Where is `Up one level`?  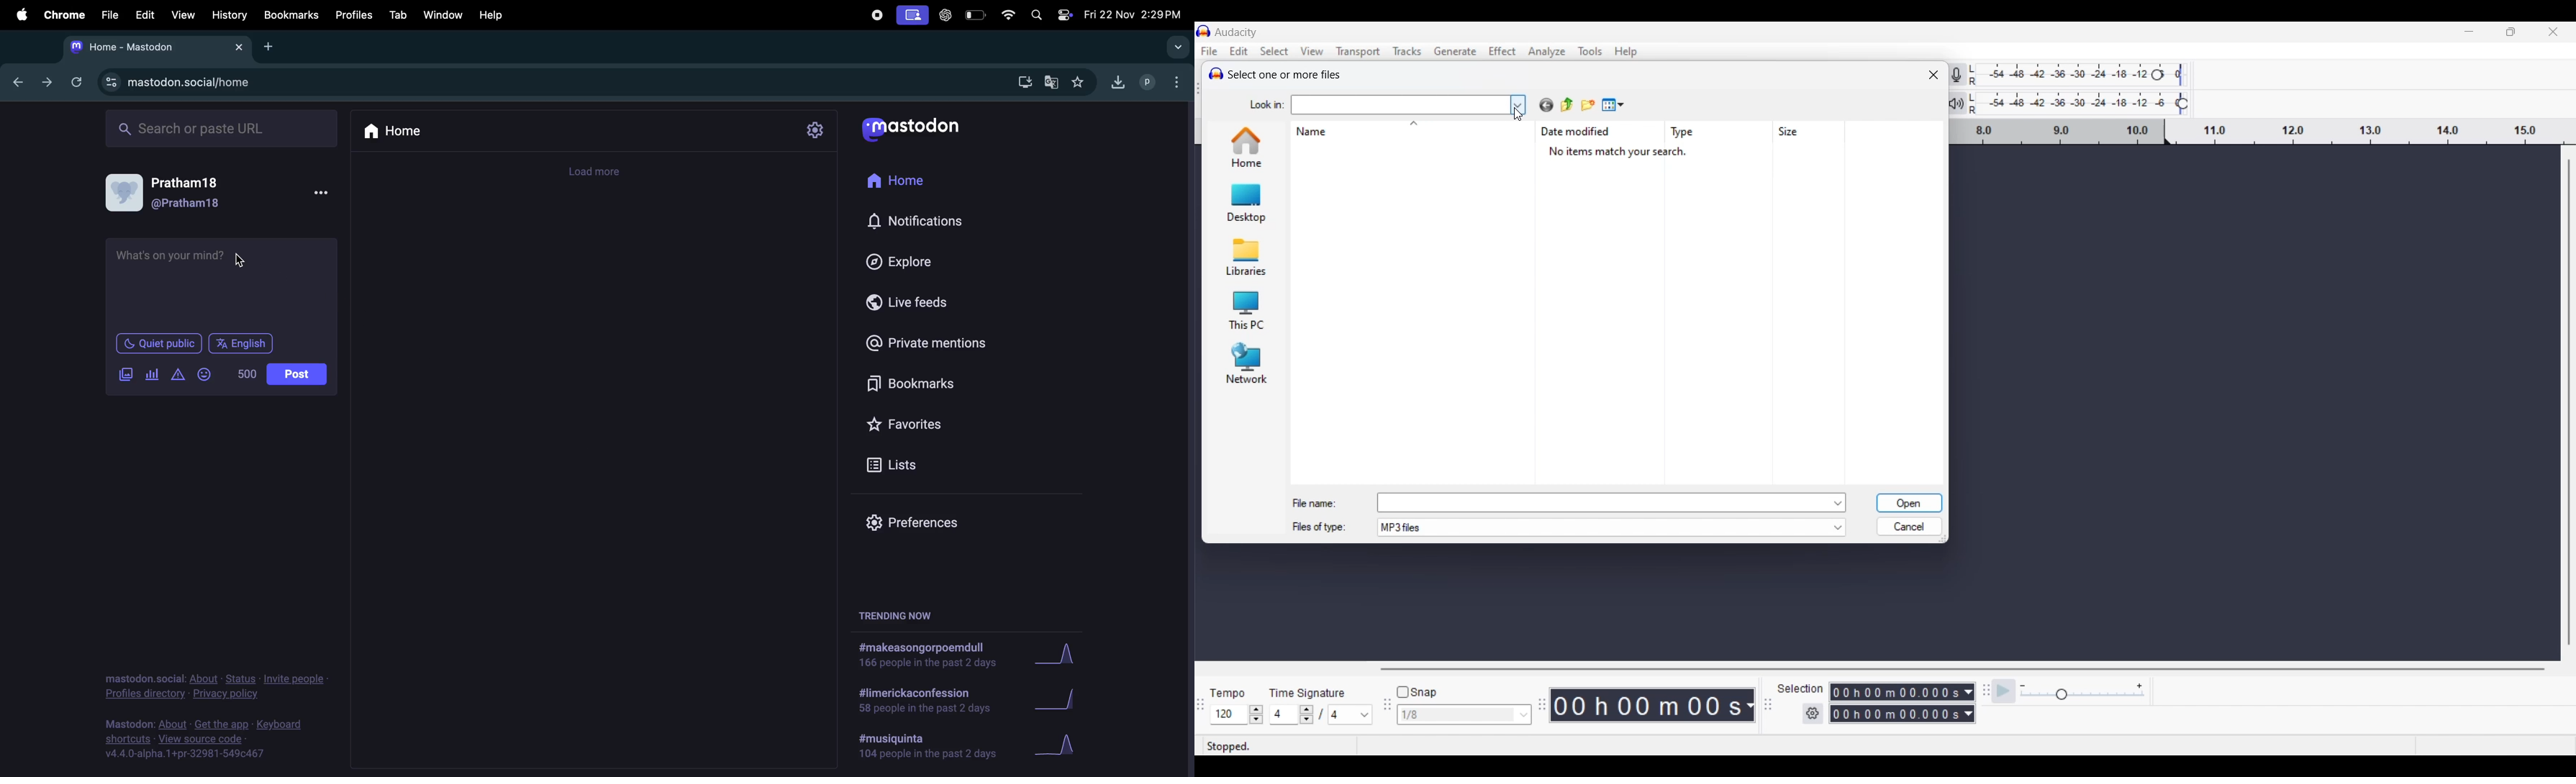 Up one level is located at coordinates (1567, 105).